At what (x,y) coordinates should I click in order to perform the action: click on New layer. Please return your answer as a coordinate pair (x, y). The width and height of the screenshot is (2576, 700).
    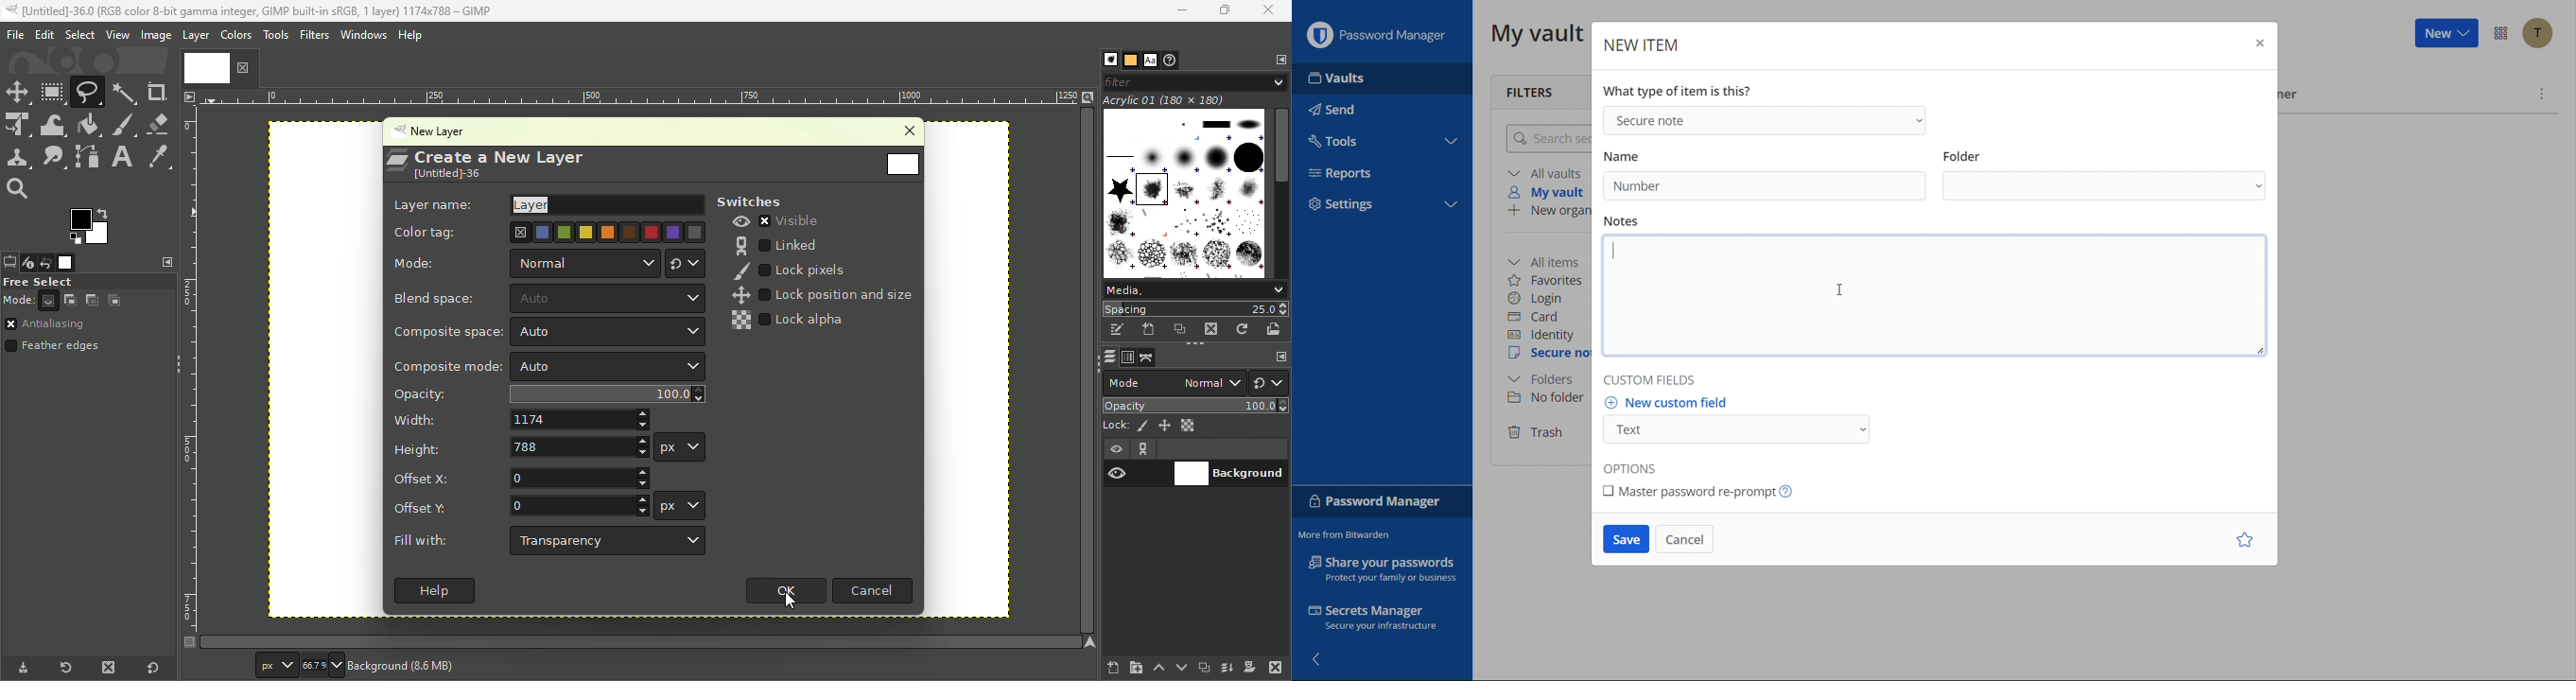
    Looking at the image, I should click on (438, 131).